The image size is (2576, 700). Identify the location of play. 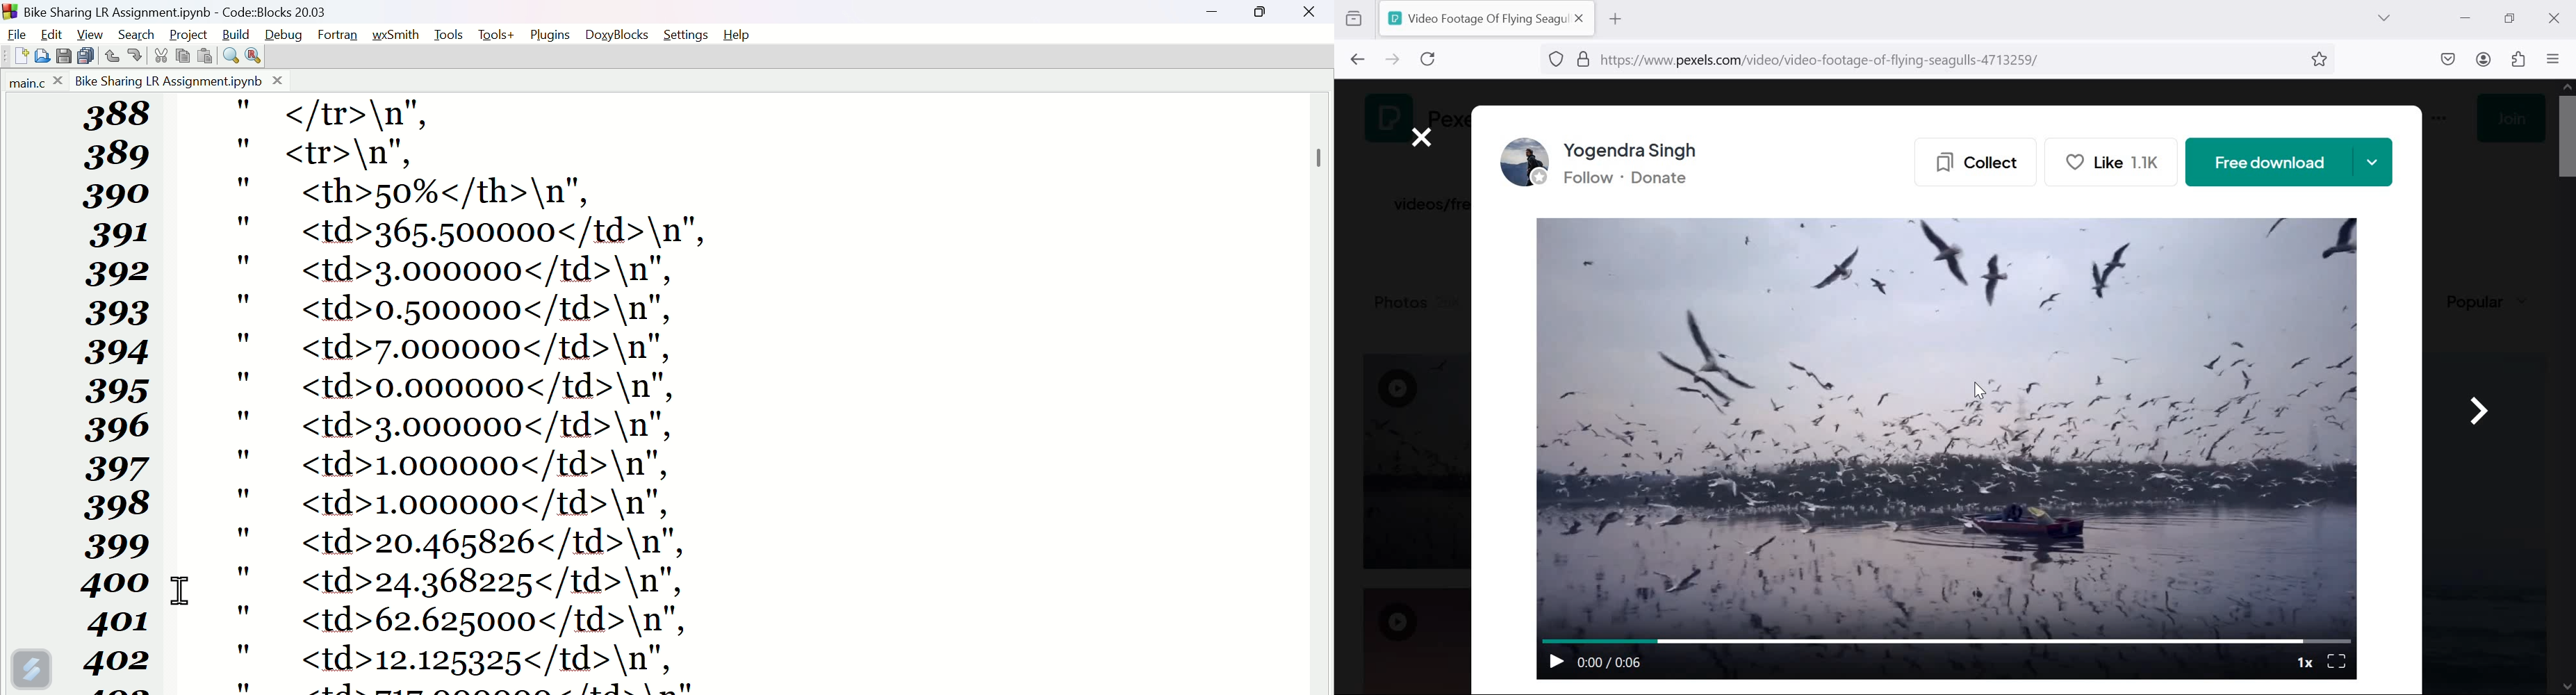
(1554, 659).